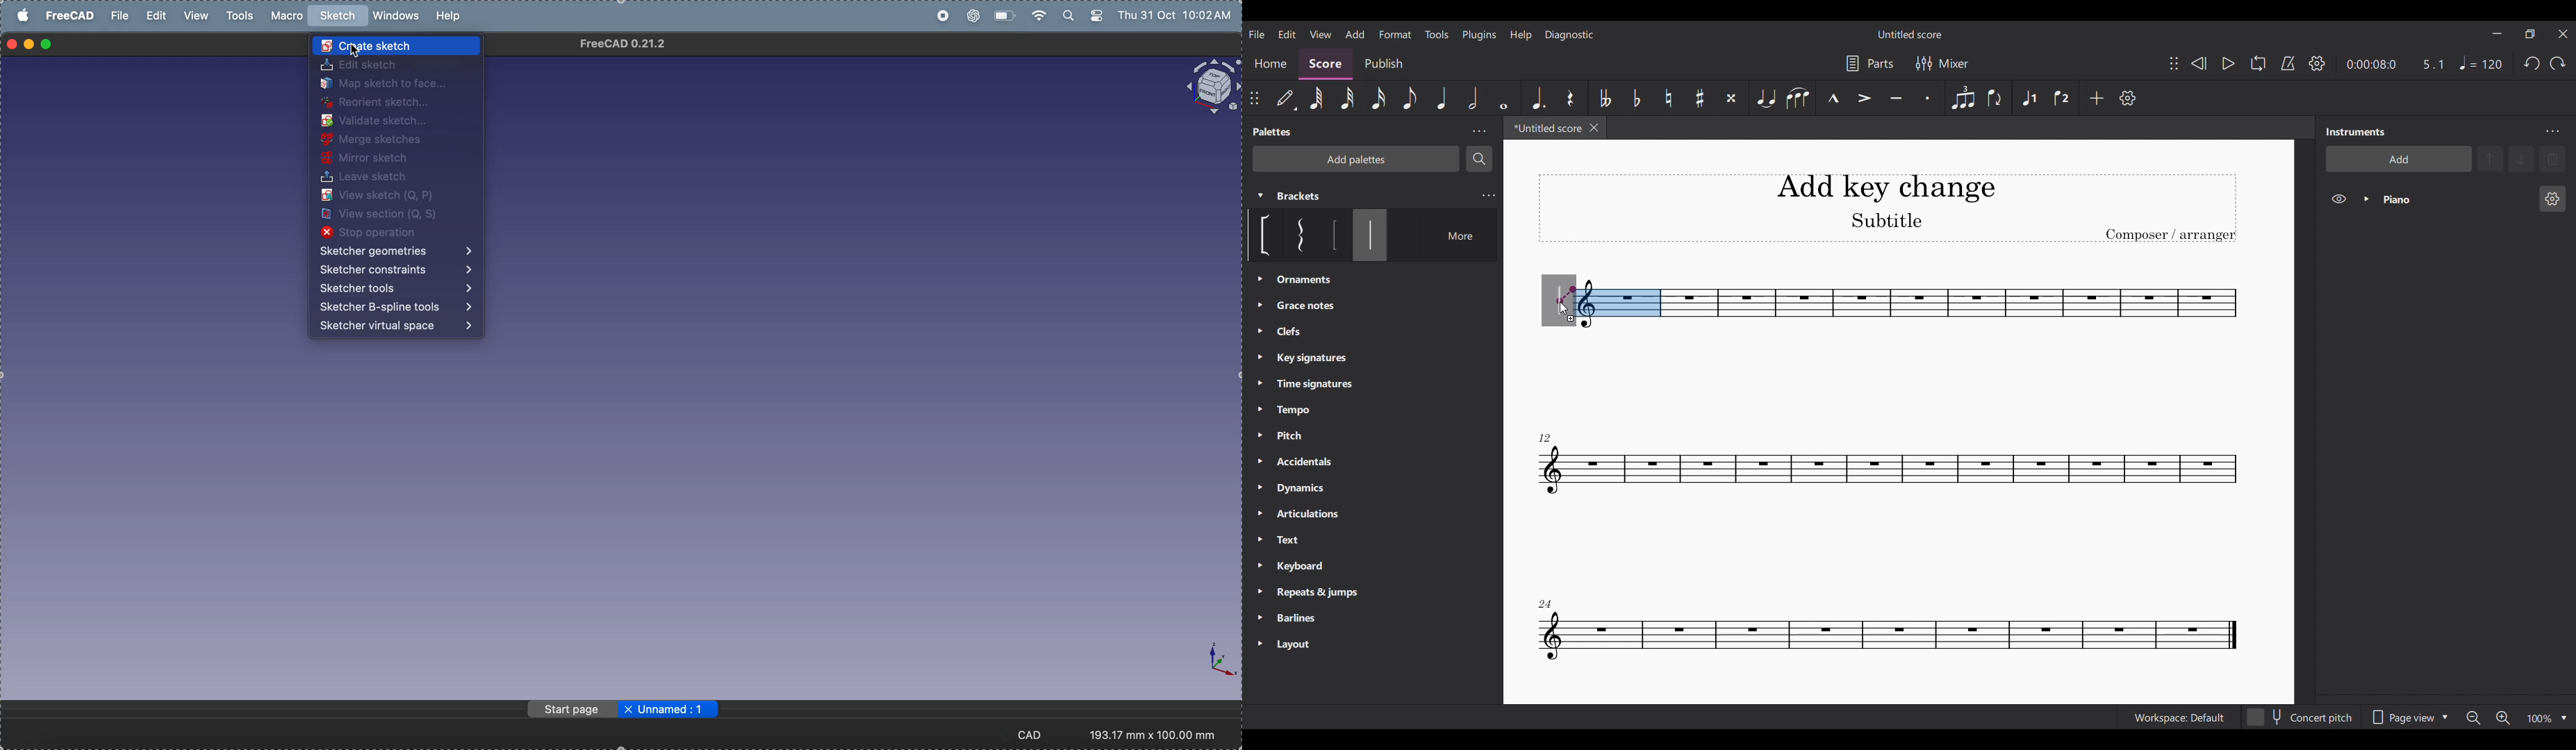 Image resolution: width=2576 pixels, height=756 pixels. What do you see at coordinates (1274, 131) in the screenshot?
I see `Palettes title` at bounding box center [1274, 131].